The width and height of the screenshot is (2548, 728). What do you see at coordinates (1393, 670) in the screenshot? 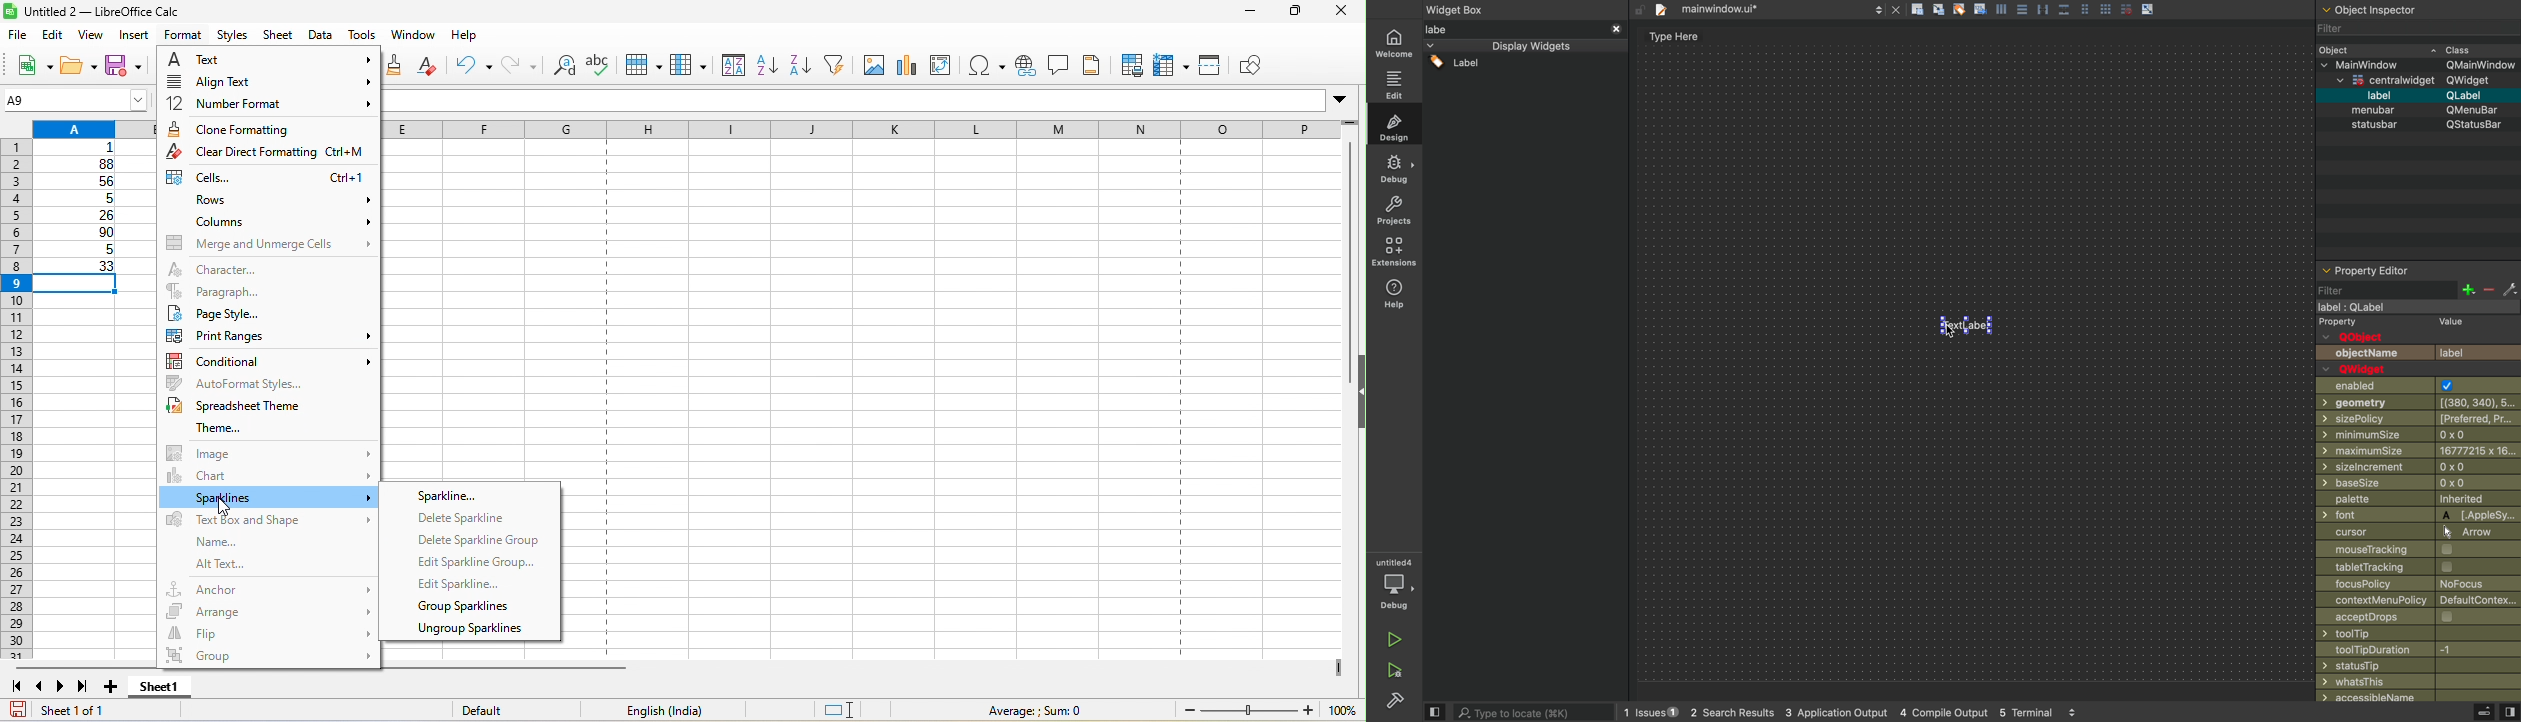
I see `build and run` at bounding box center [1393, 670].